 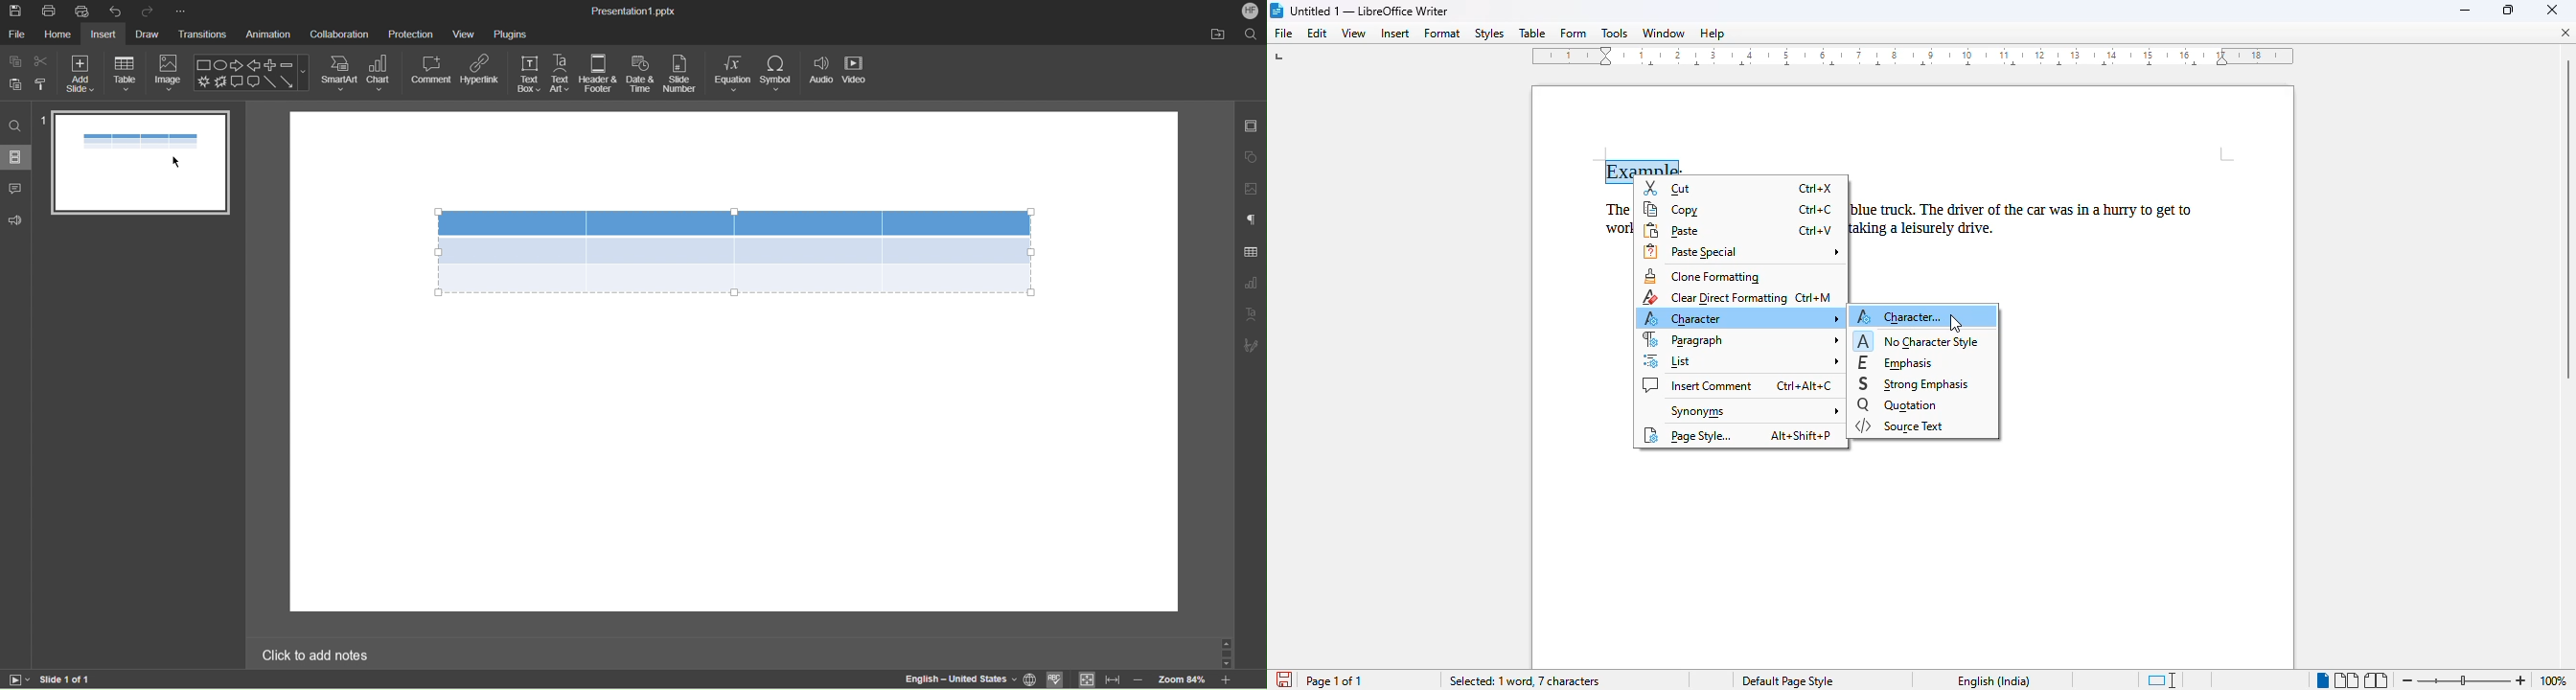 I want to click on Insert, so click(x=105, y=36).